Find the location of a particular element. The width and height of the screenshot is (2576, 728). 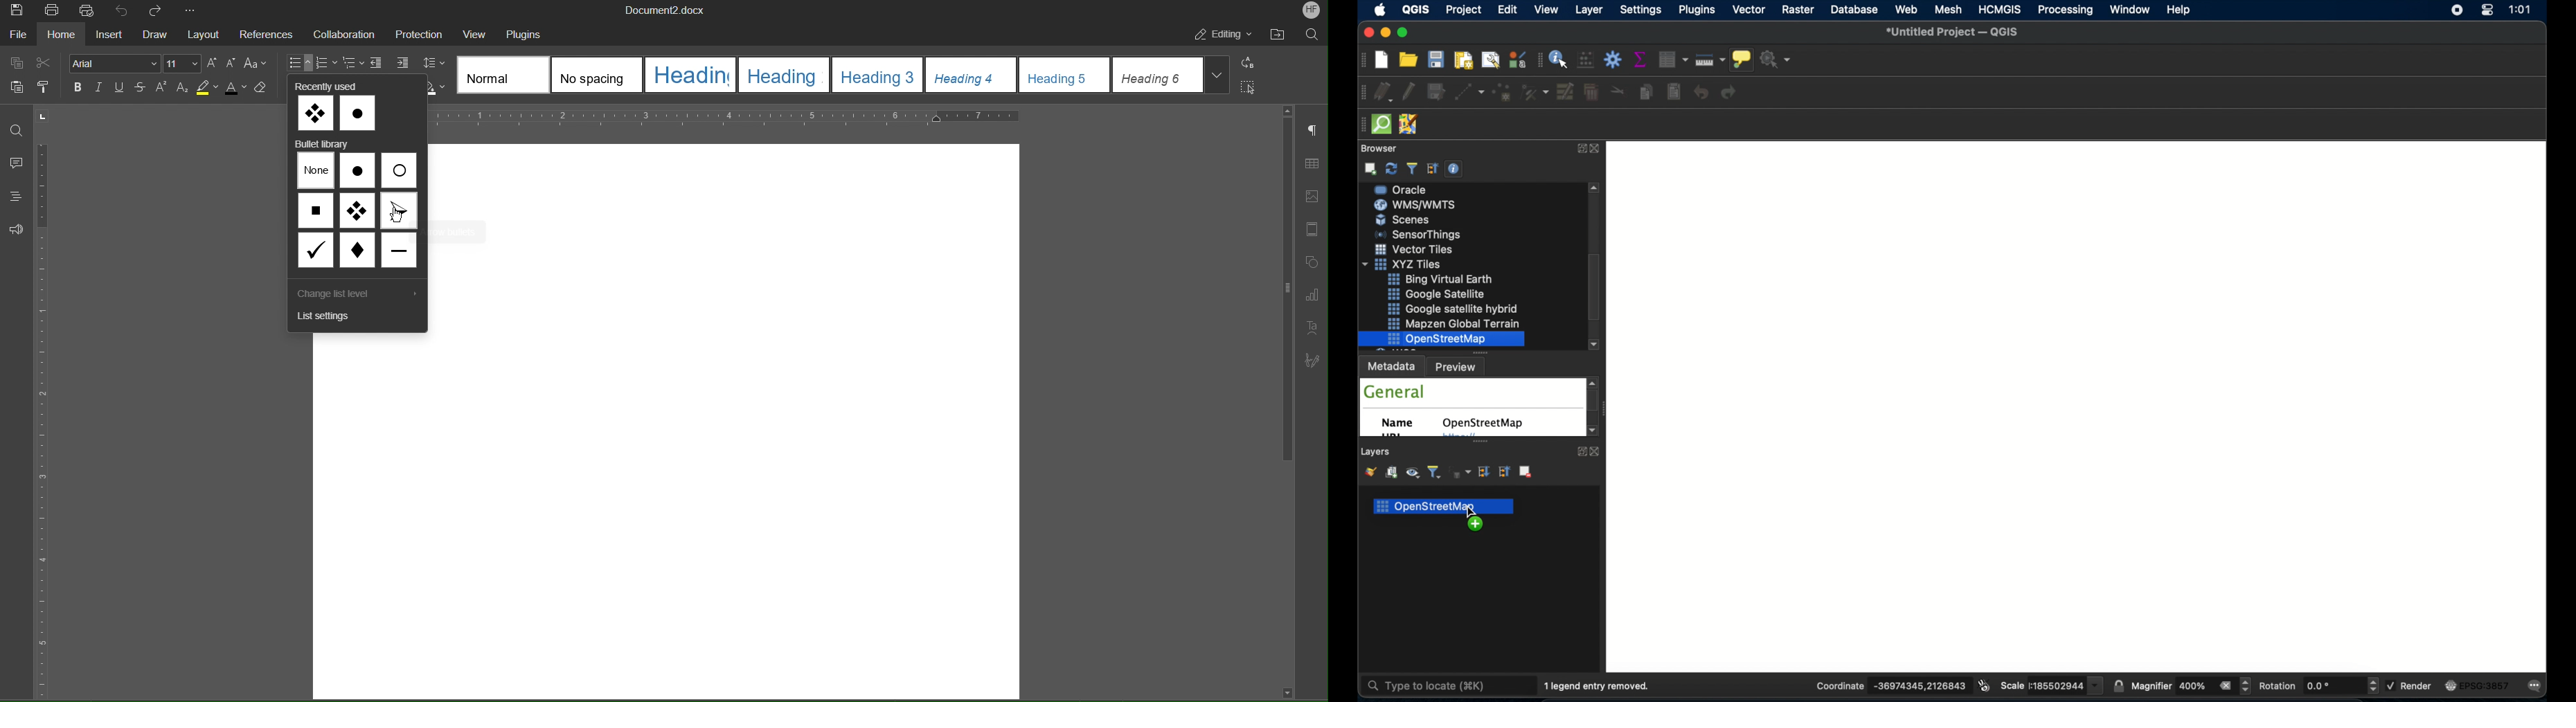

File is located at coordinates (19, 36).